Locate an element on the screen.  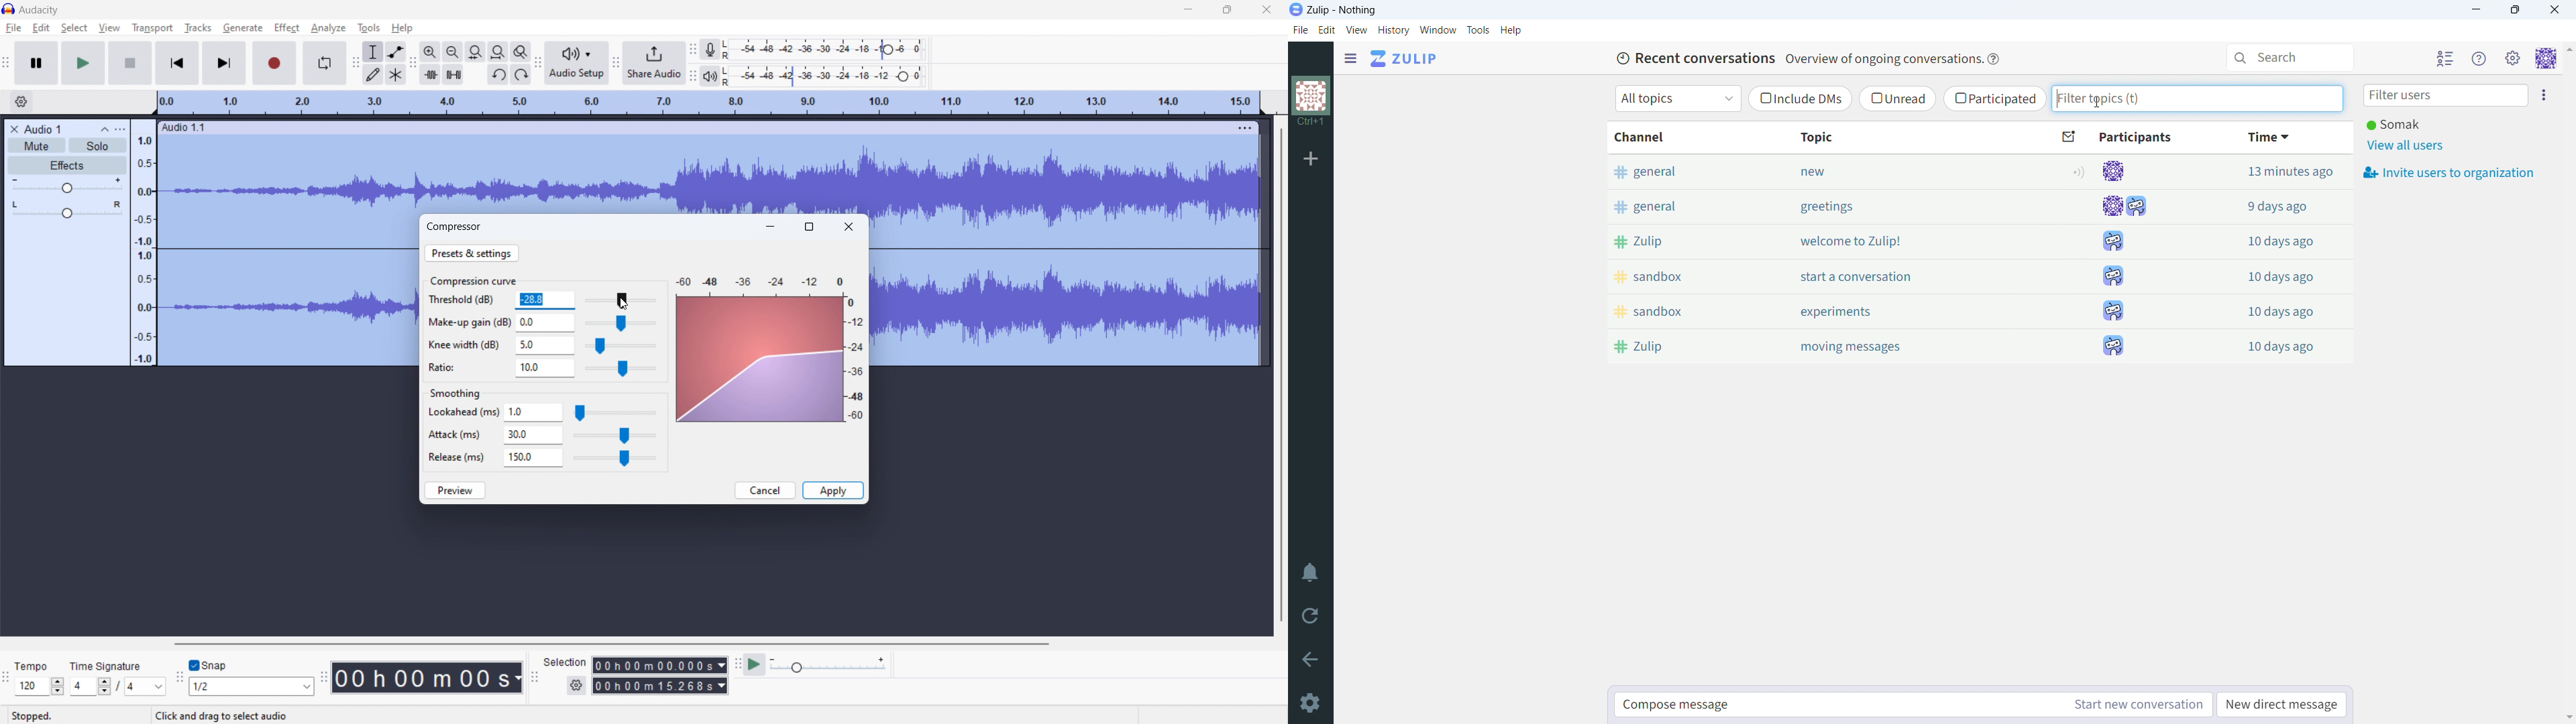
invite users is located at coordinates (2544, 95).